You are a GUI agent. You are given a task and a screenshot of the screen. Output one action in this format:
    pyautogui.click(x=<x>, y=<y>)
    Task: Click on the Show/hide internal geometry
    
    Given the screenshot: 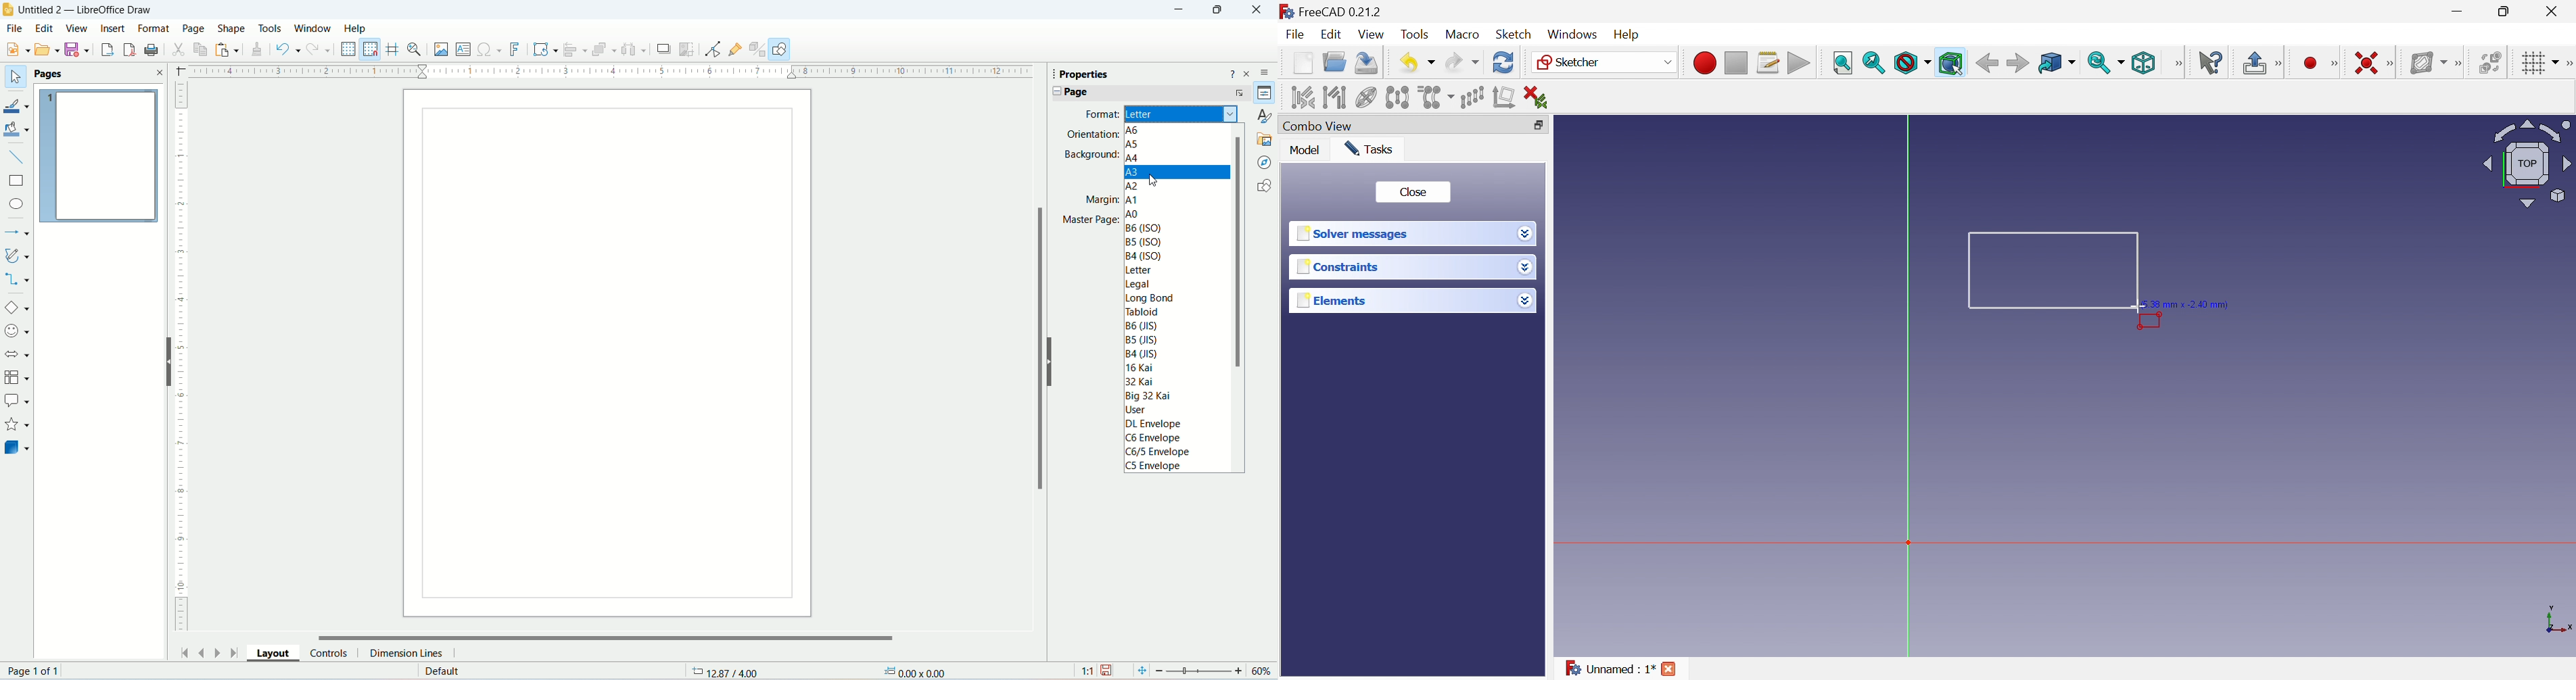 What is the action you would take?
    pyautogui.click(x=1366, y=97)
    